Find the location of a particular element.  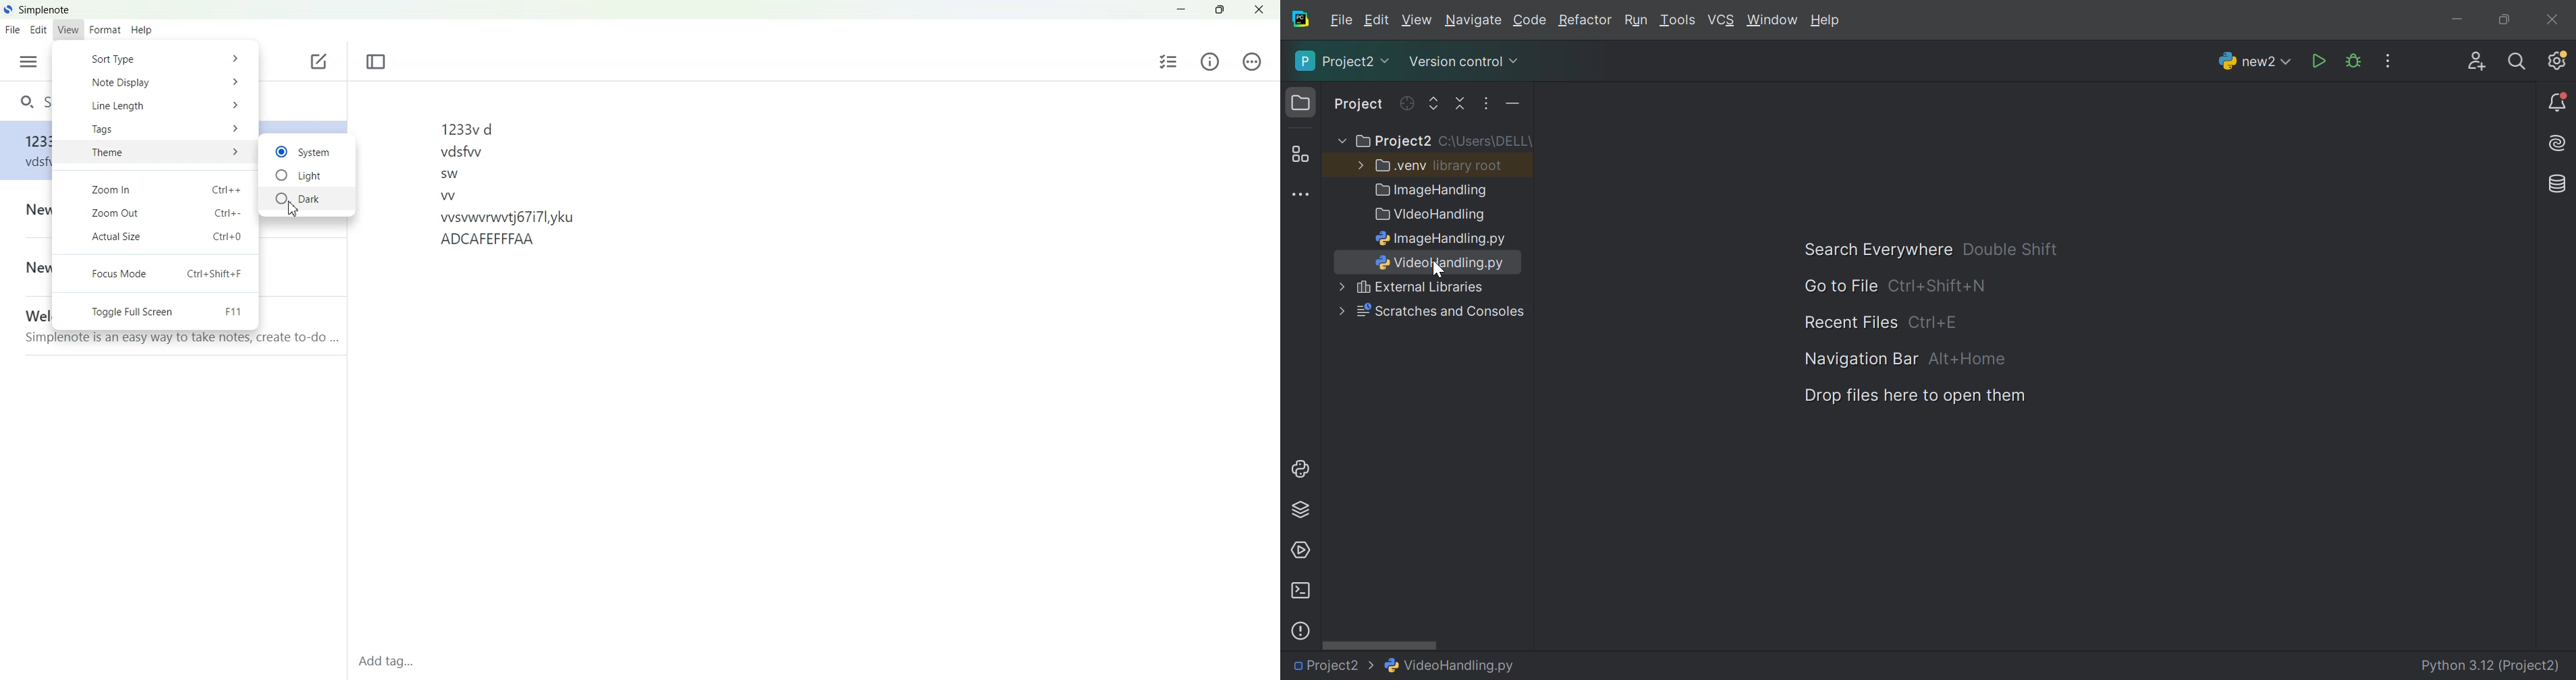

Note Display is located at coordinates (155, 83).